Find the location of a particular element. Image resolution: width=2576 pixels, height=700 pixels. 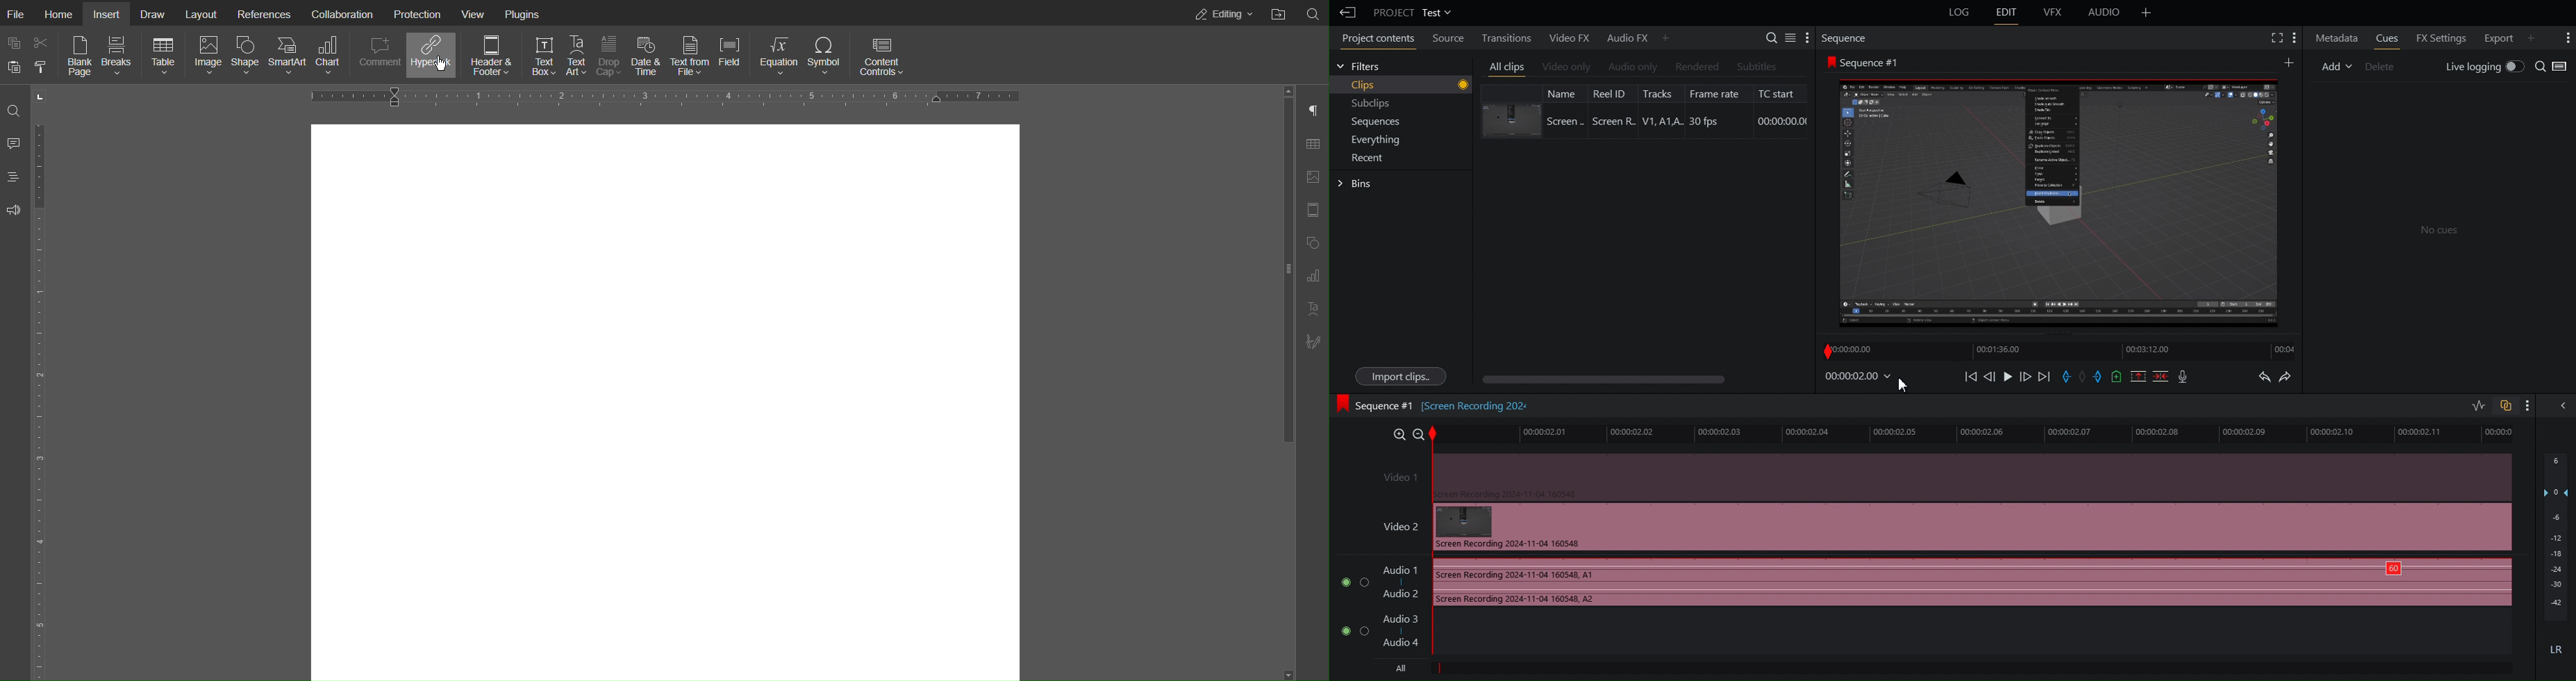

Live Logging is located at coordinates (2482, 68).